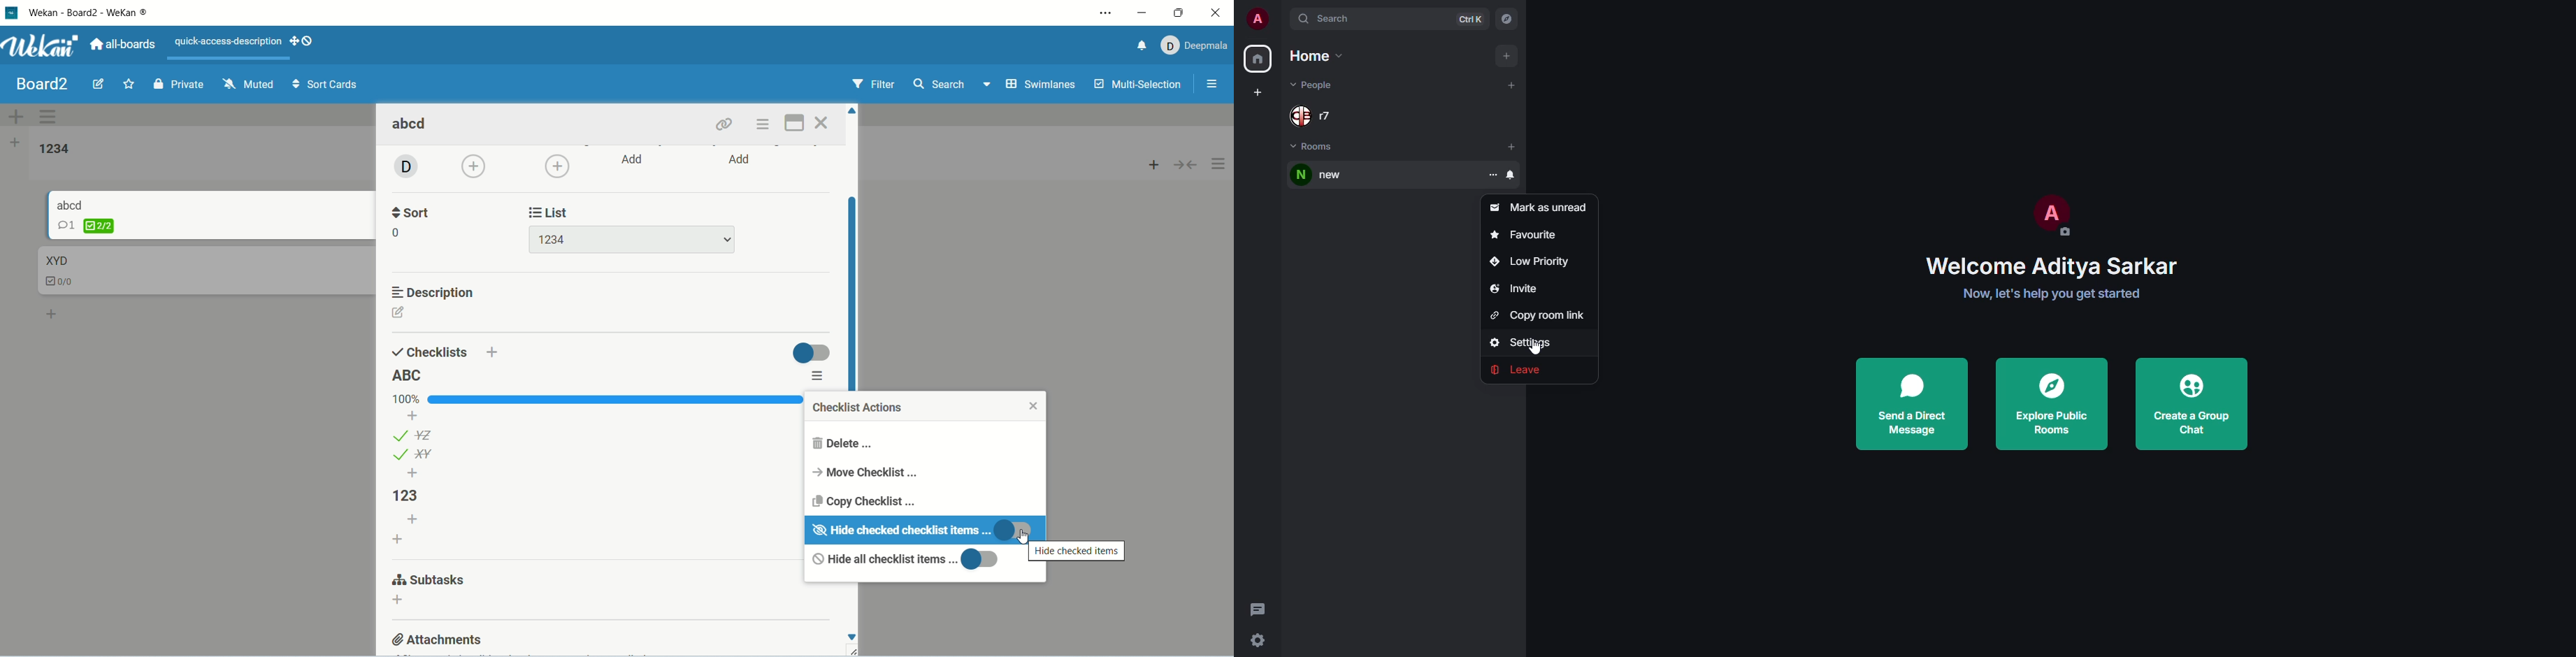 This screenshot has width=2576, height=672. Describe the element at coordinates (1911, 405) in the screenshot. I see `send direct message` at that location.